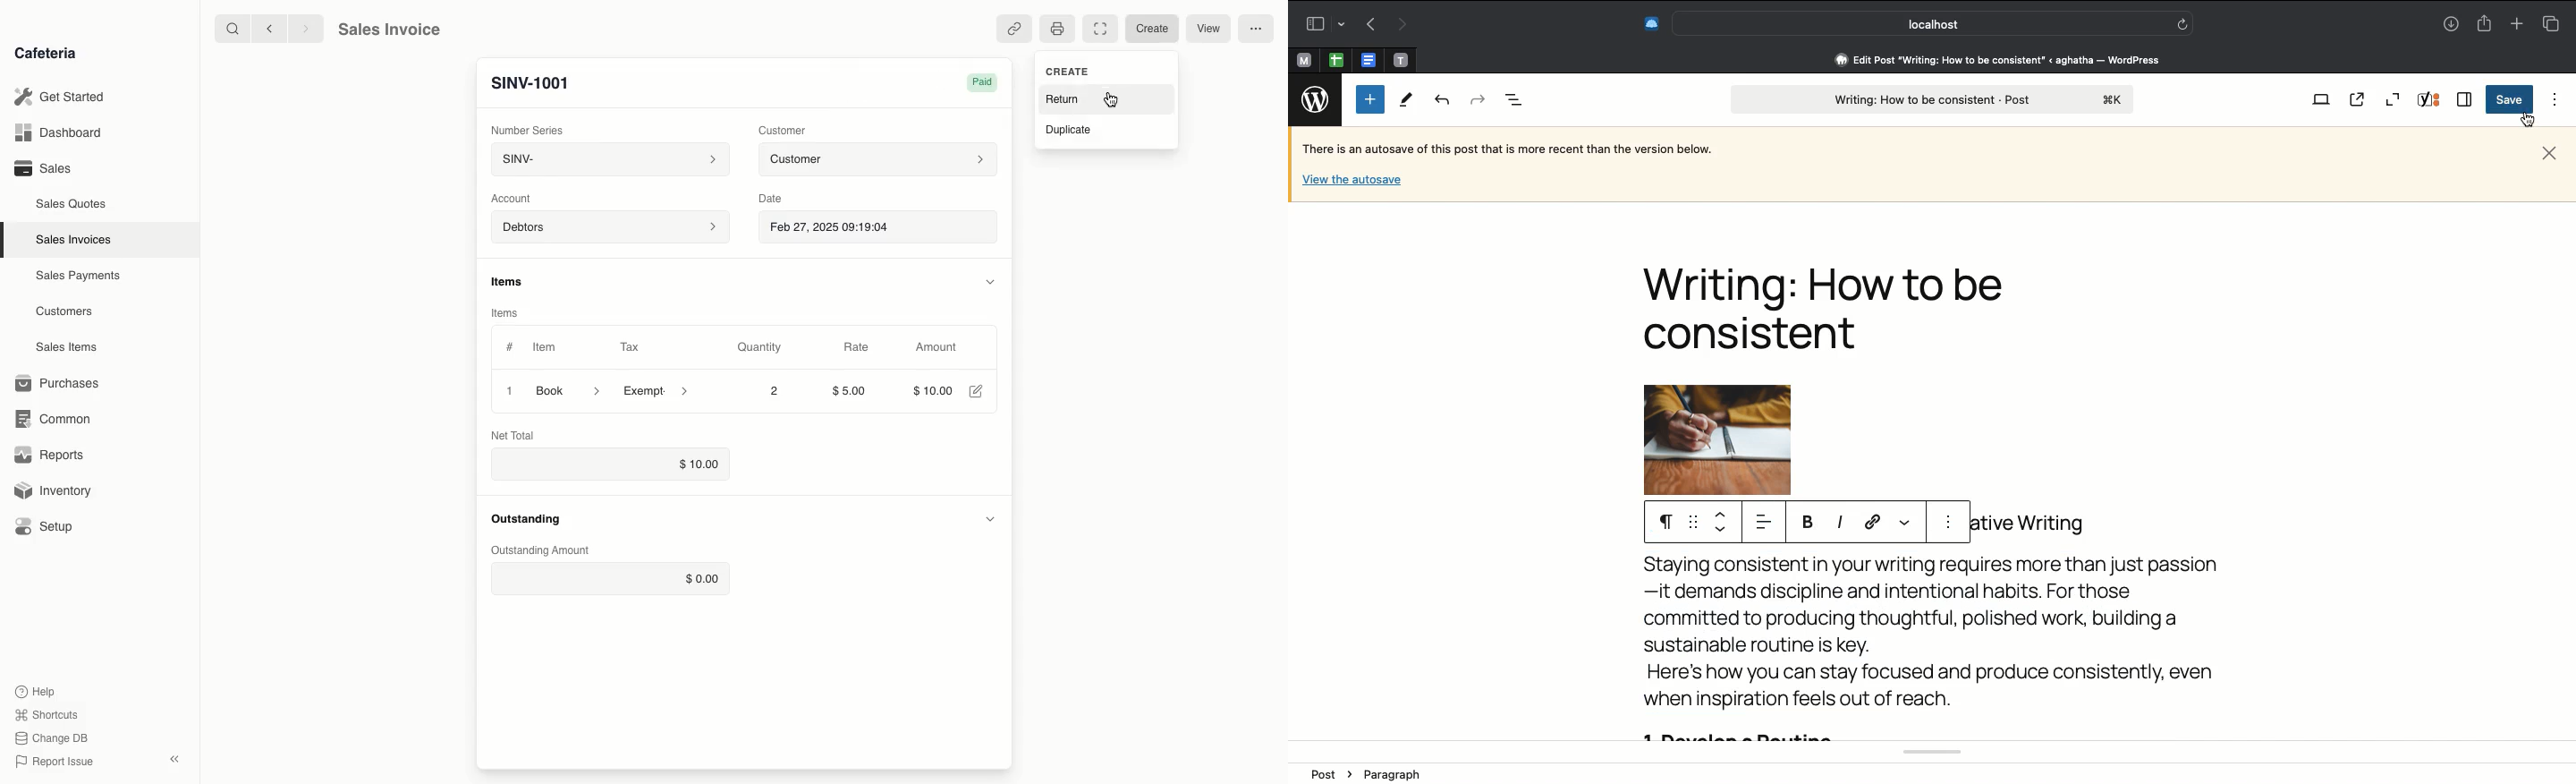 This screenshot has height=784, width=2576. What do you see at coordinates (47, 526) in the screenshot?
I see `Setup` at bounding box center [47, 526].